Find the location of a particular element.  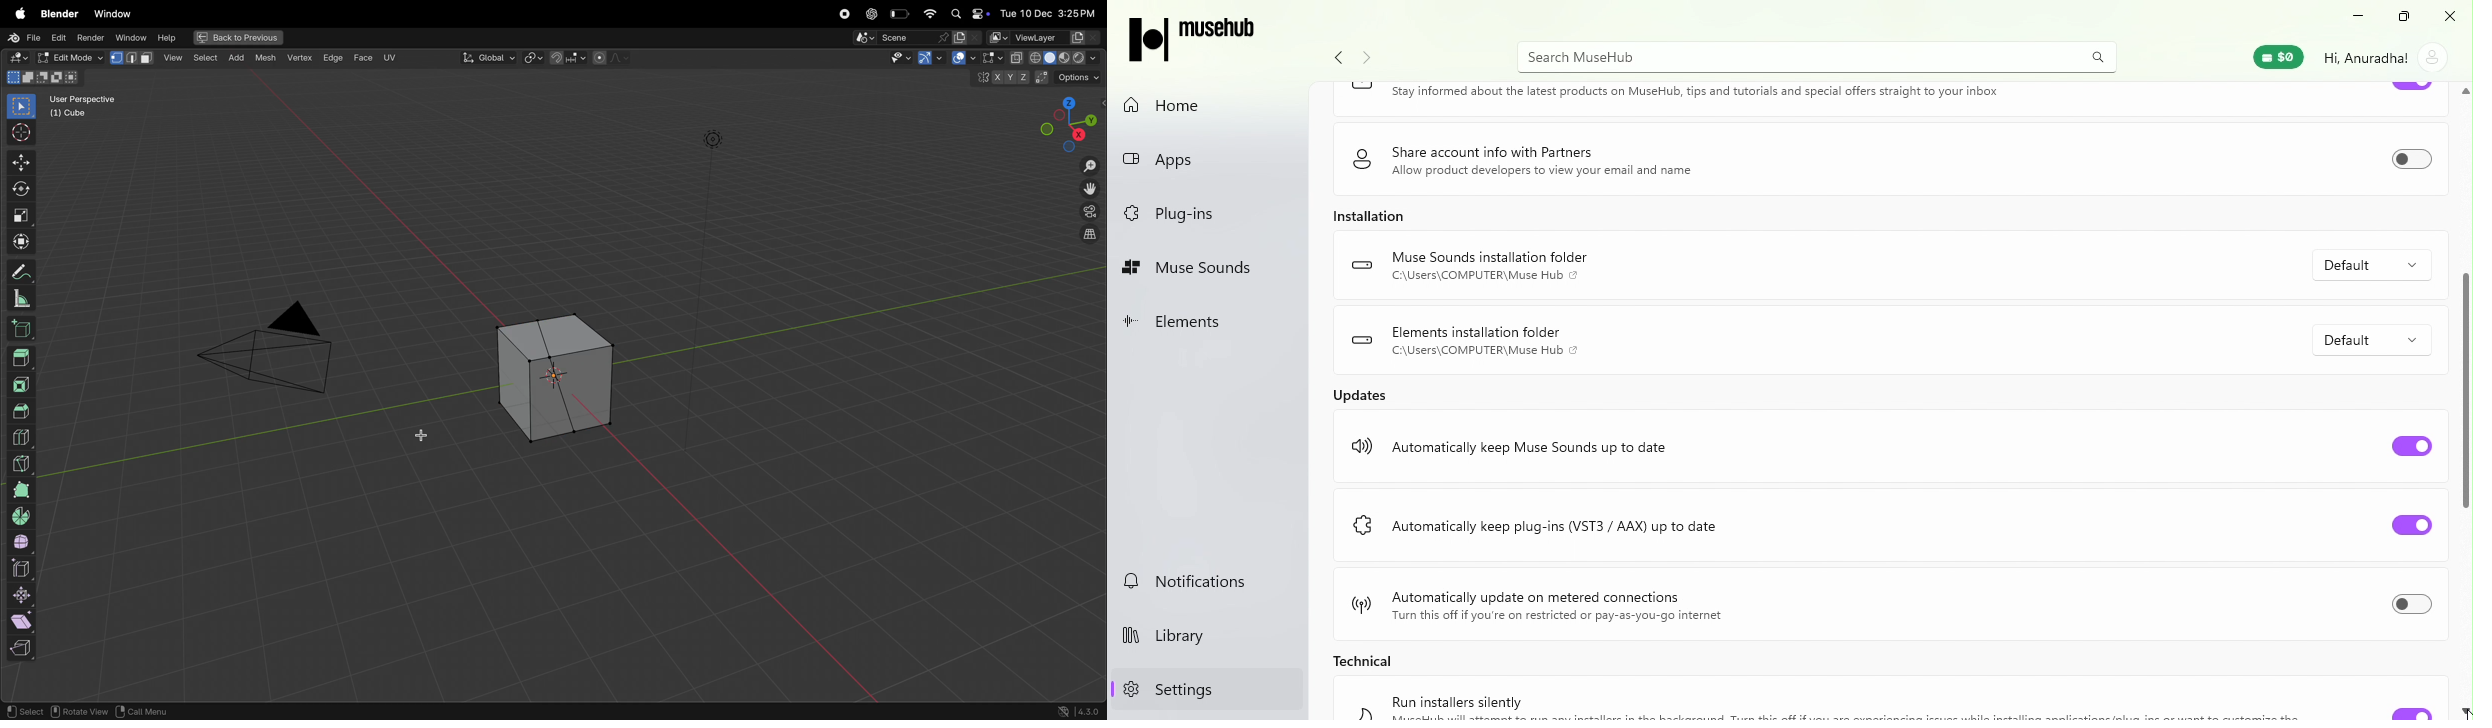

Installation is located at coordinates (1369, 215).